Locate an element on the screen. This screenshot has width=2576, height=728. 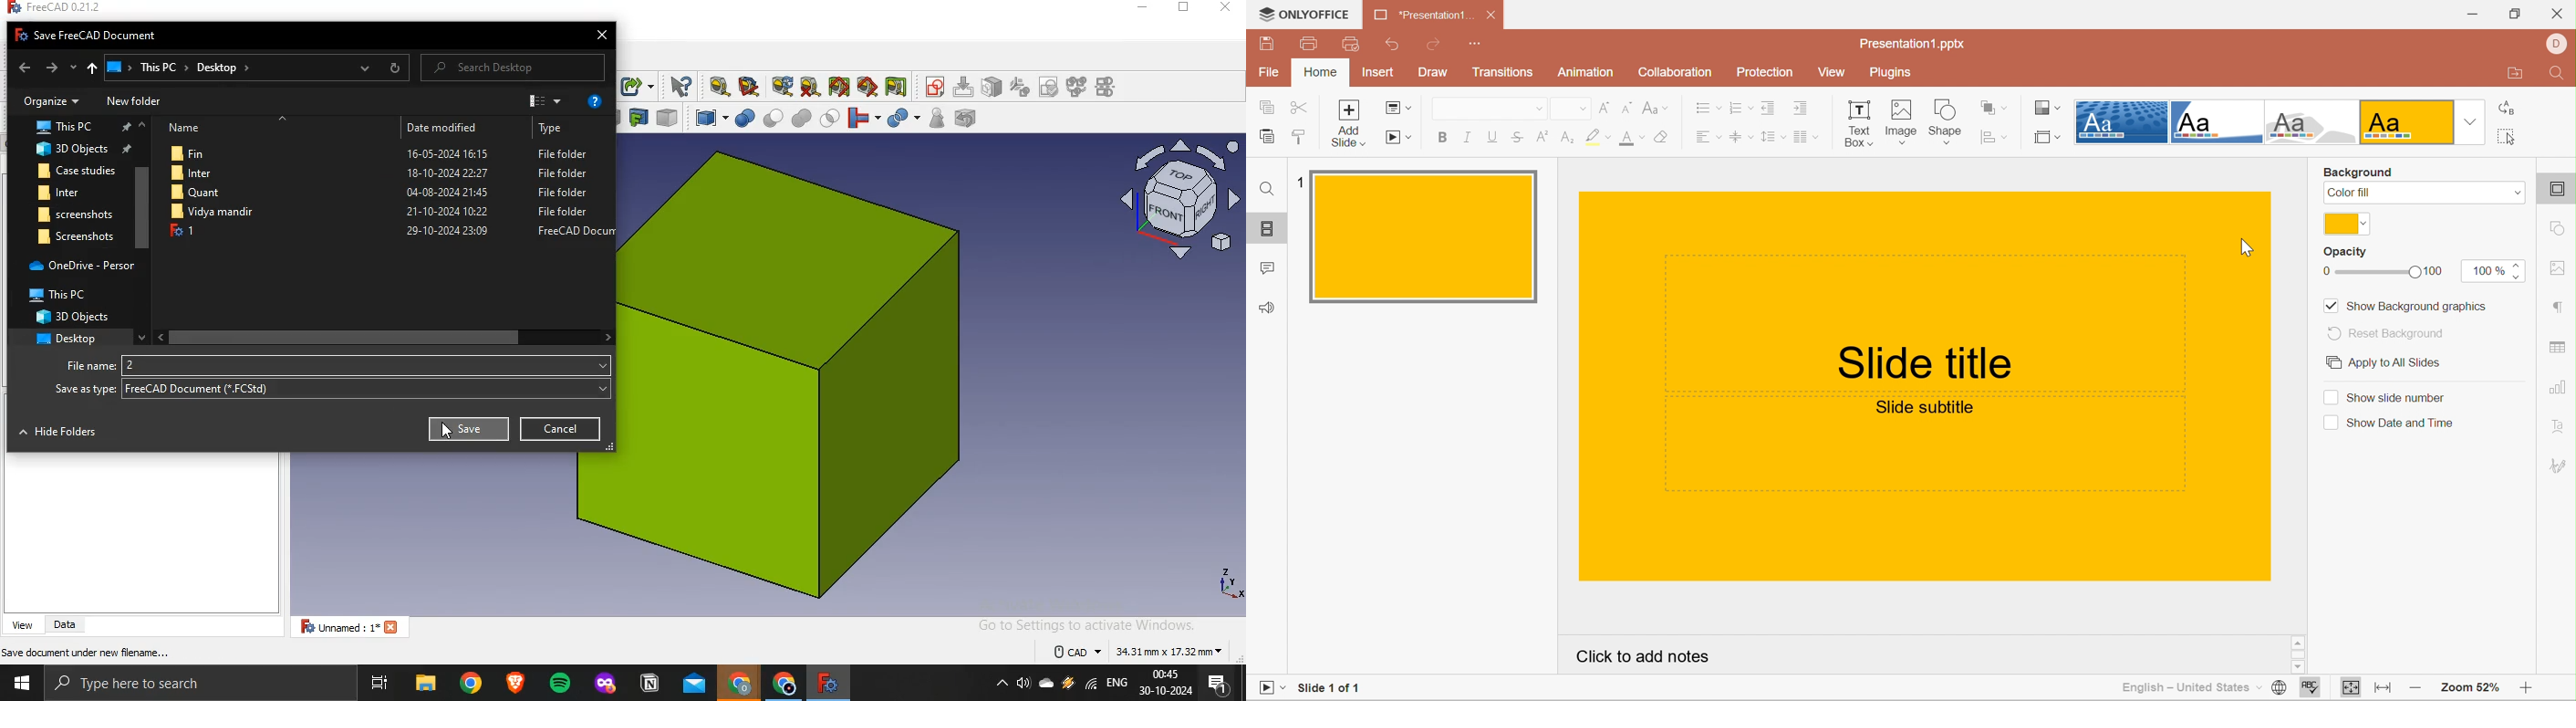
Text Box is located at coordinates (1856, 123).